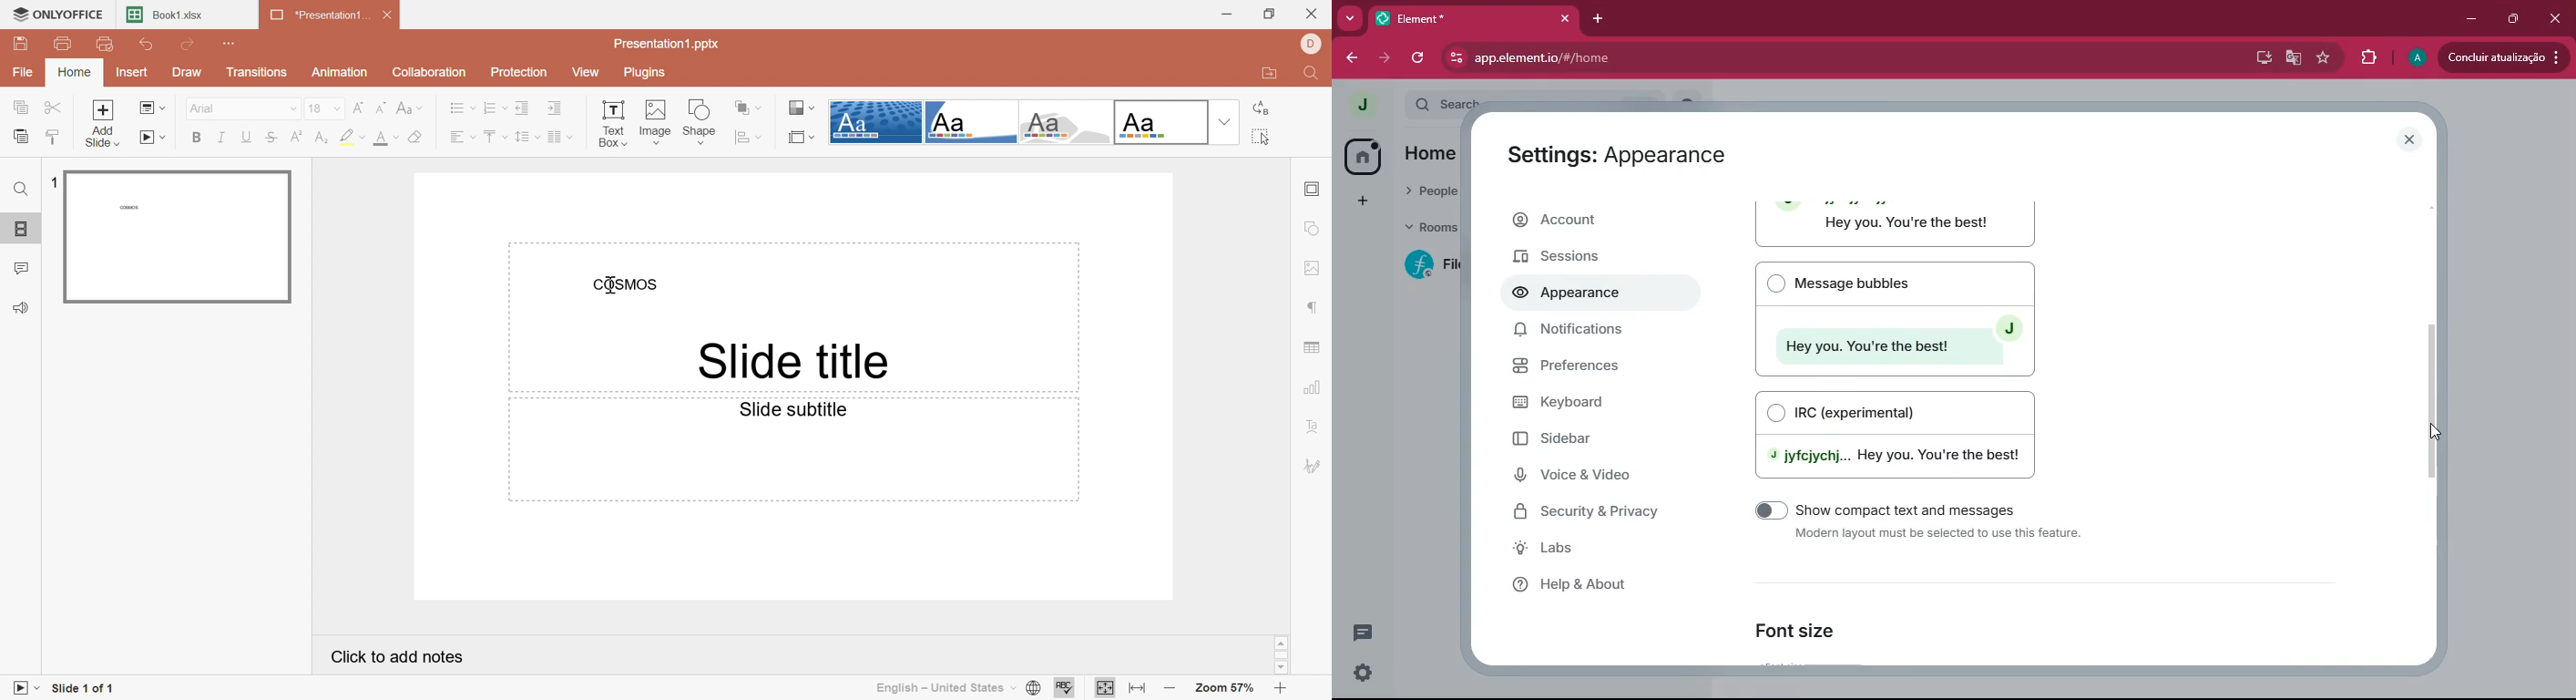  I want to click on Arial, so click(245, 109).